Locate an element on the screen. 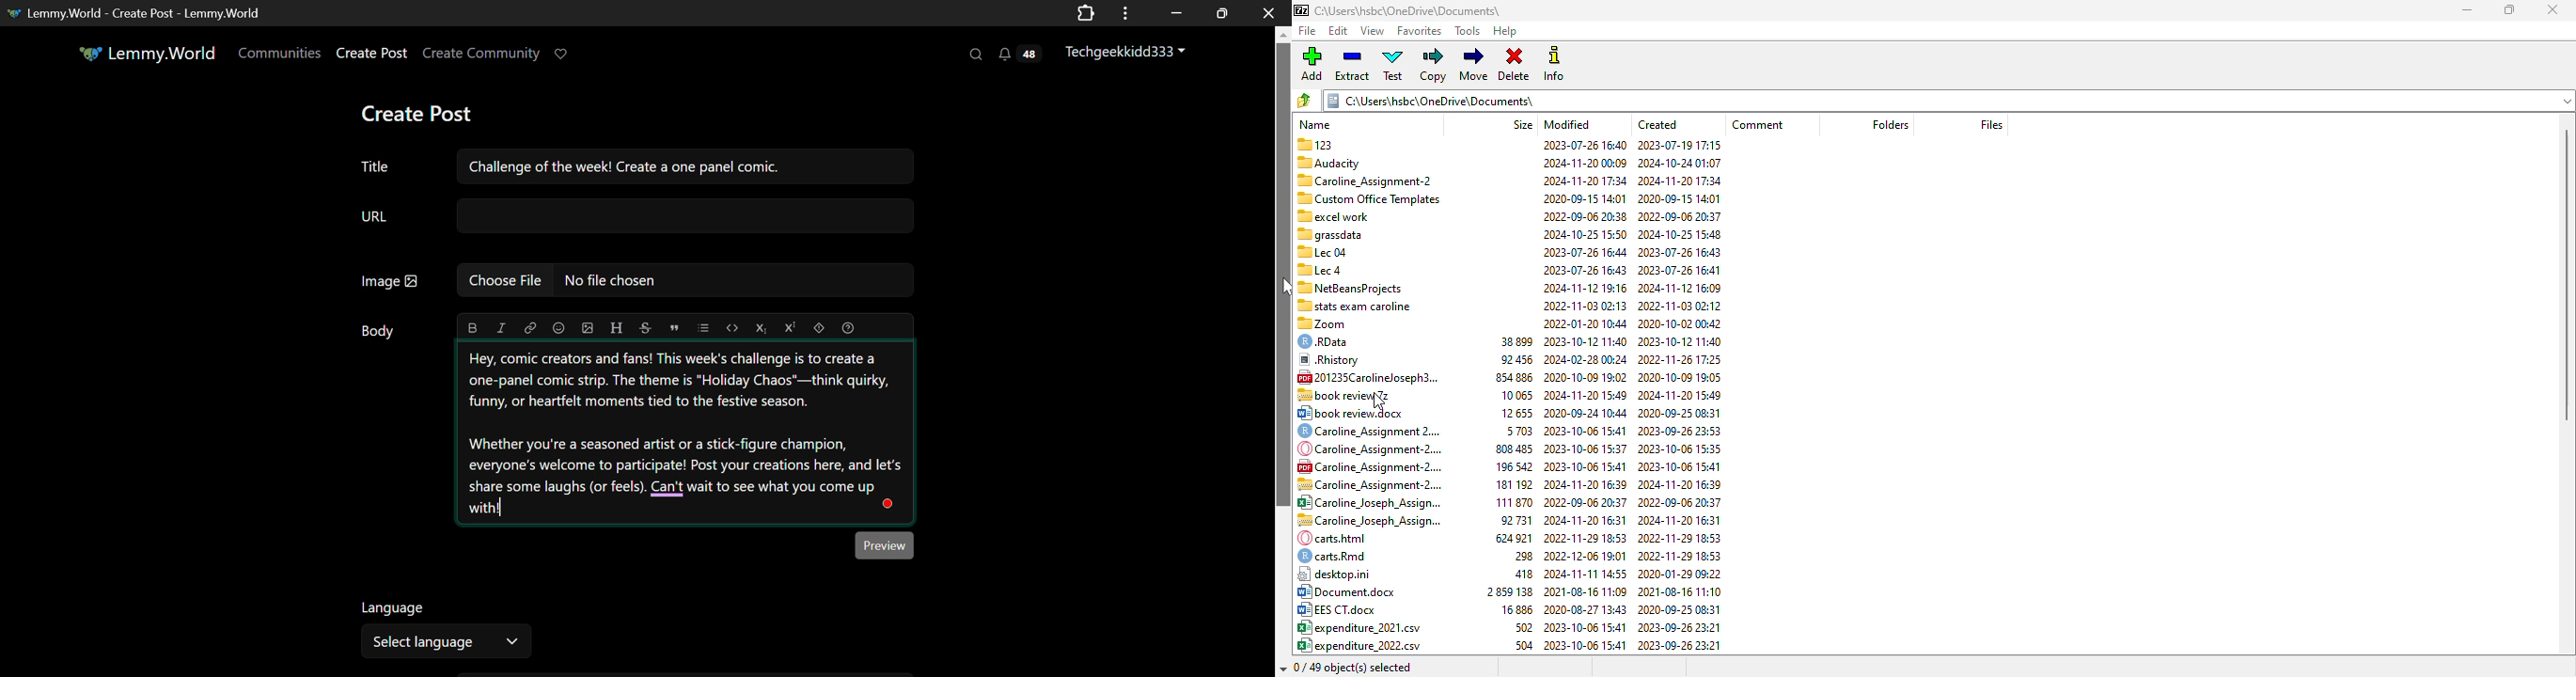  move is located at coordinates (1473, 65).